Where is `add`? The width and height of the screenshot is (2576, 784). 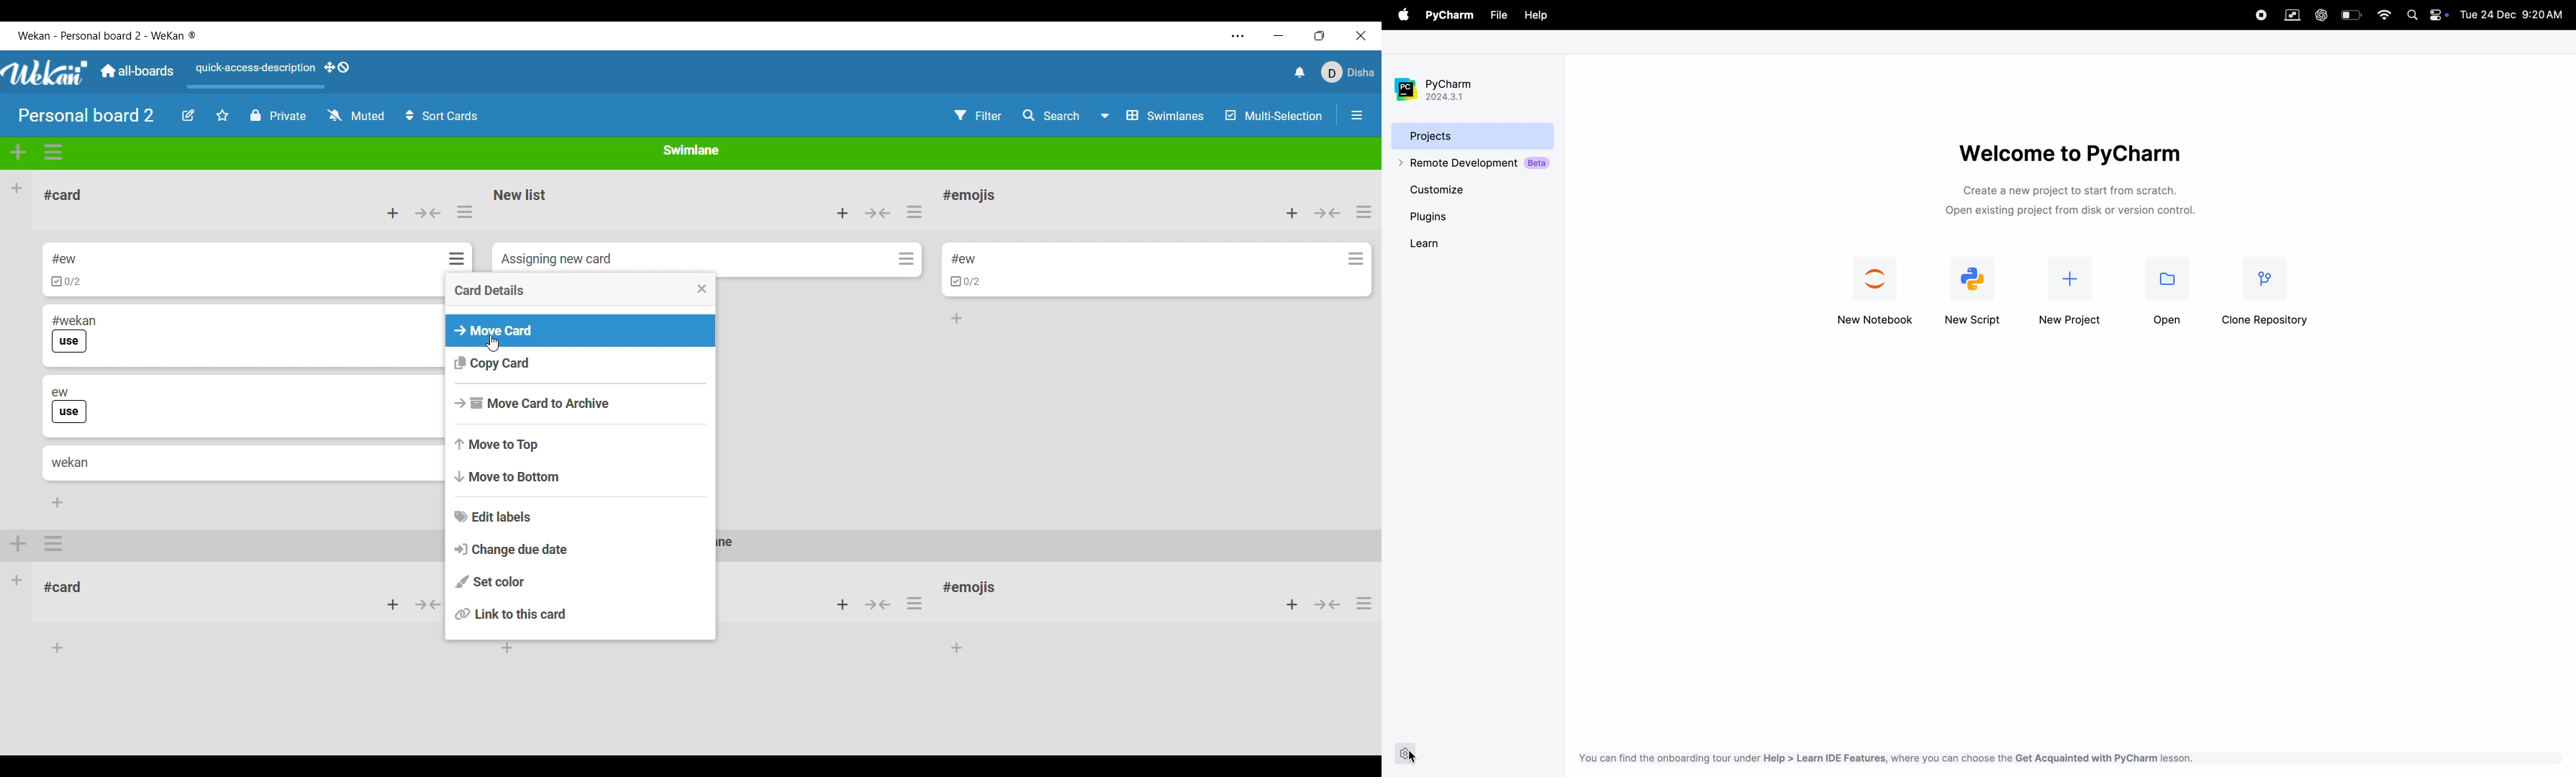 add is located at coordinates (839, 605).